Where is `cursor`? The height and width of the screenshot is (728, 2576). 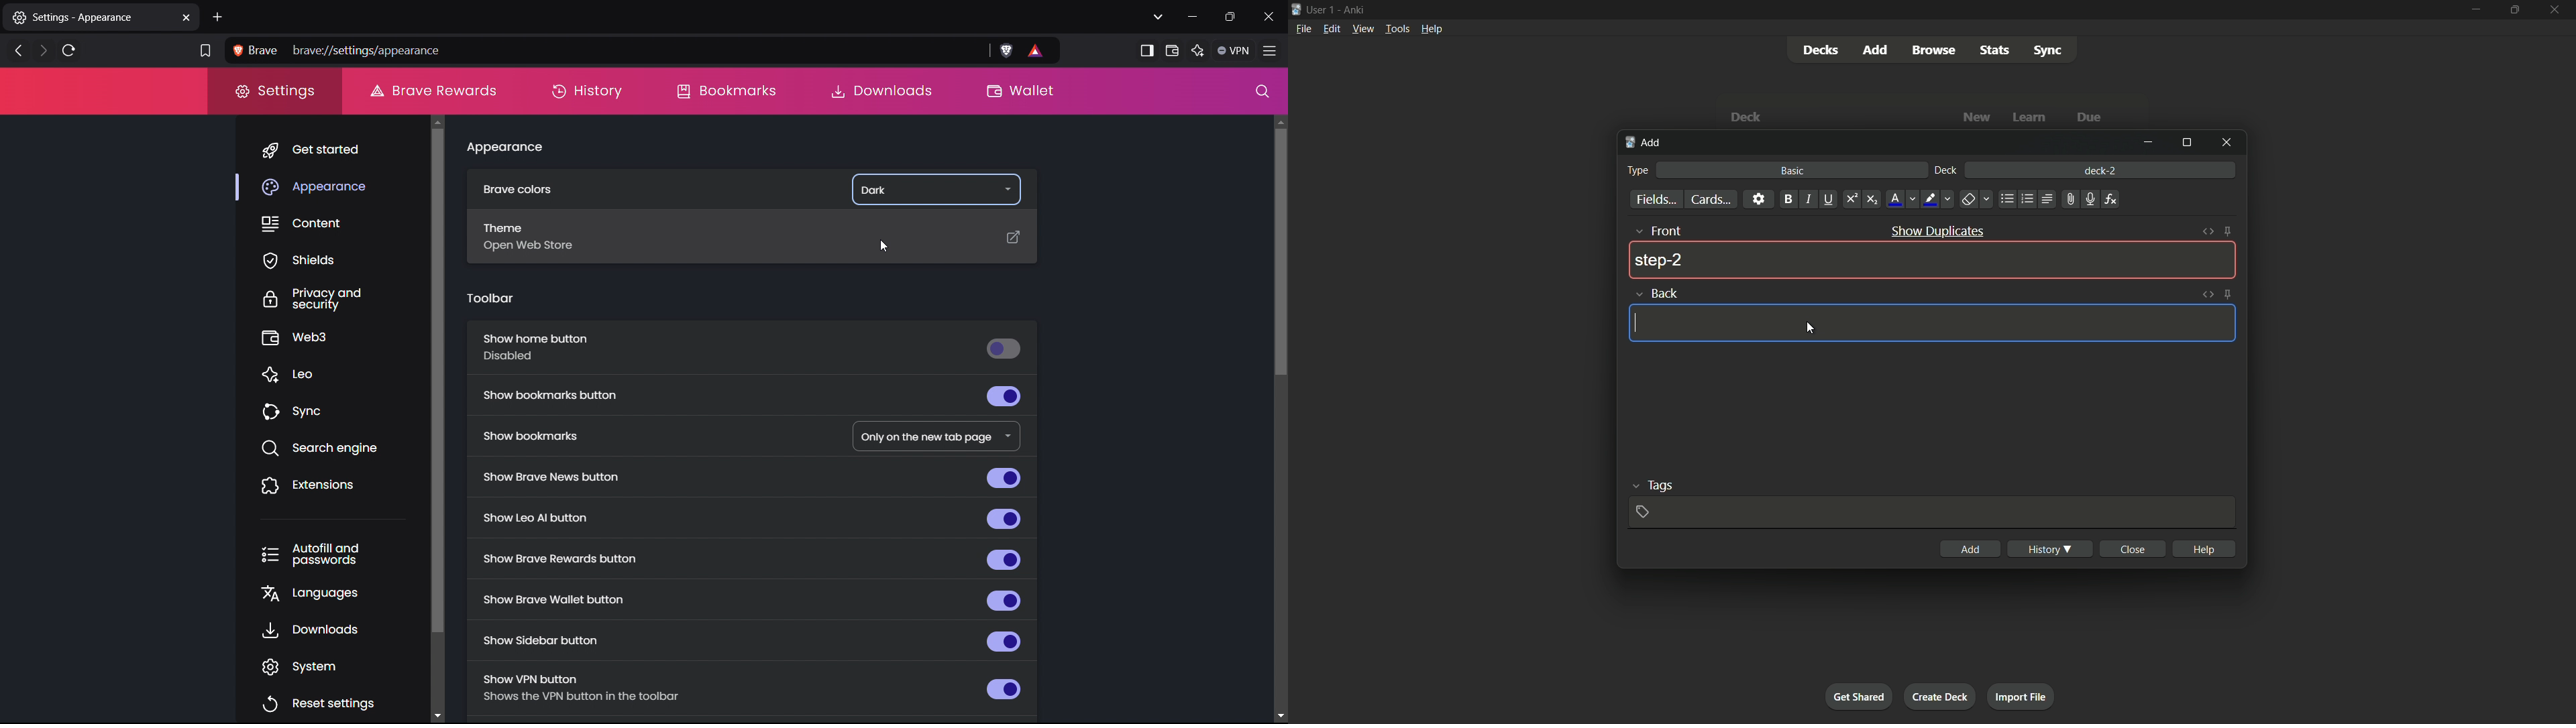
cursor is located at coordinates (1637, 324).